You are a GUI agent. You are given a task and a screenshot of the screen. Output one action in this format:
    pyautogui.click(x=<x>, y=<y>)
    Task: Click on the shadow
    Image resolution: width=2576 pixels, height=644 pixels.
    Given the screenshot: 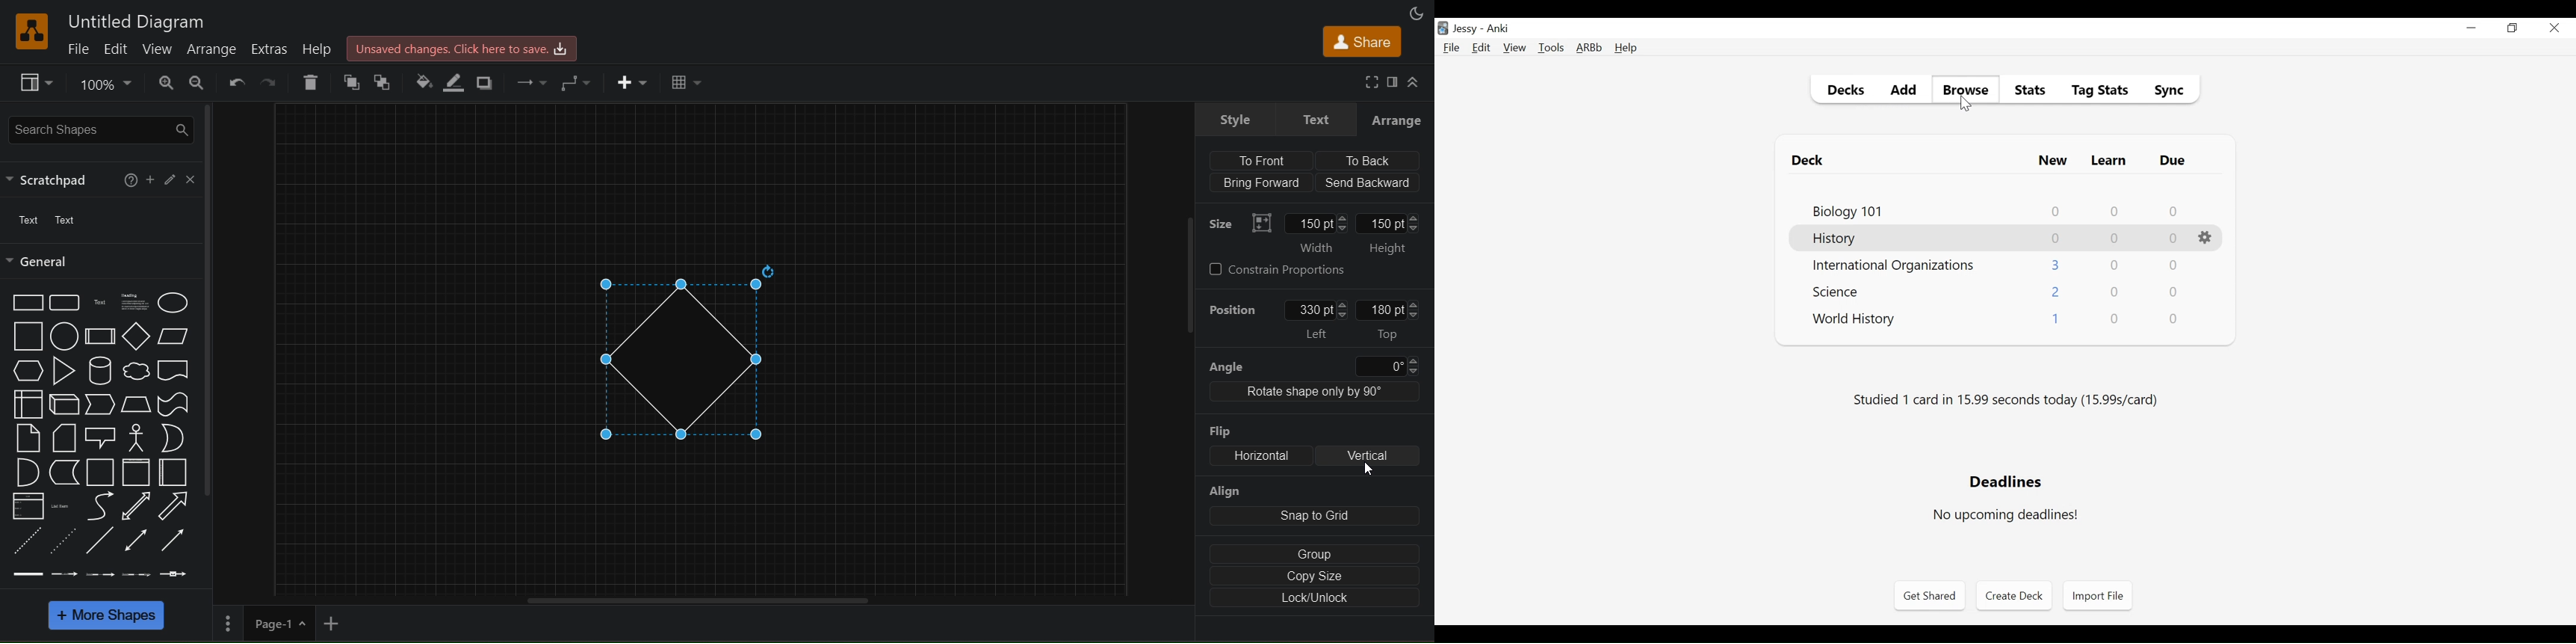 What is the action you would take?
    pyautogui.click(x=486, y=82)
    